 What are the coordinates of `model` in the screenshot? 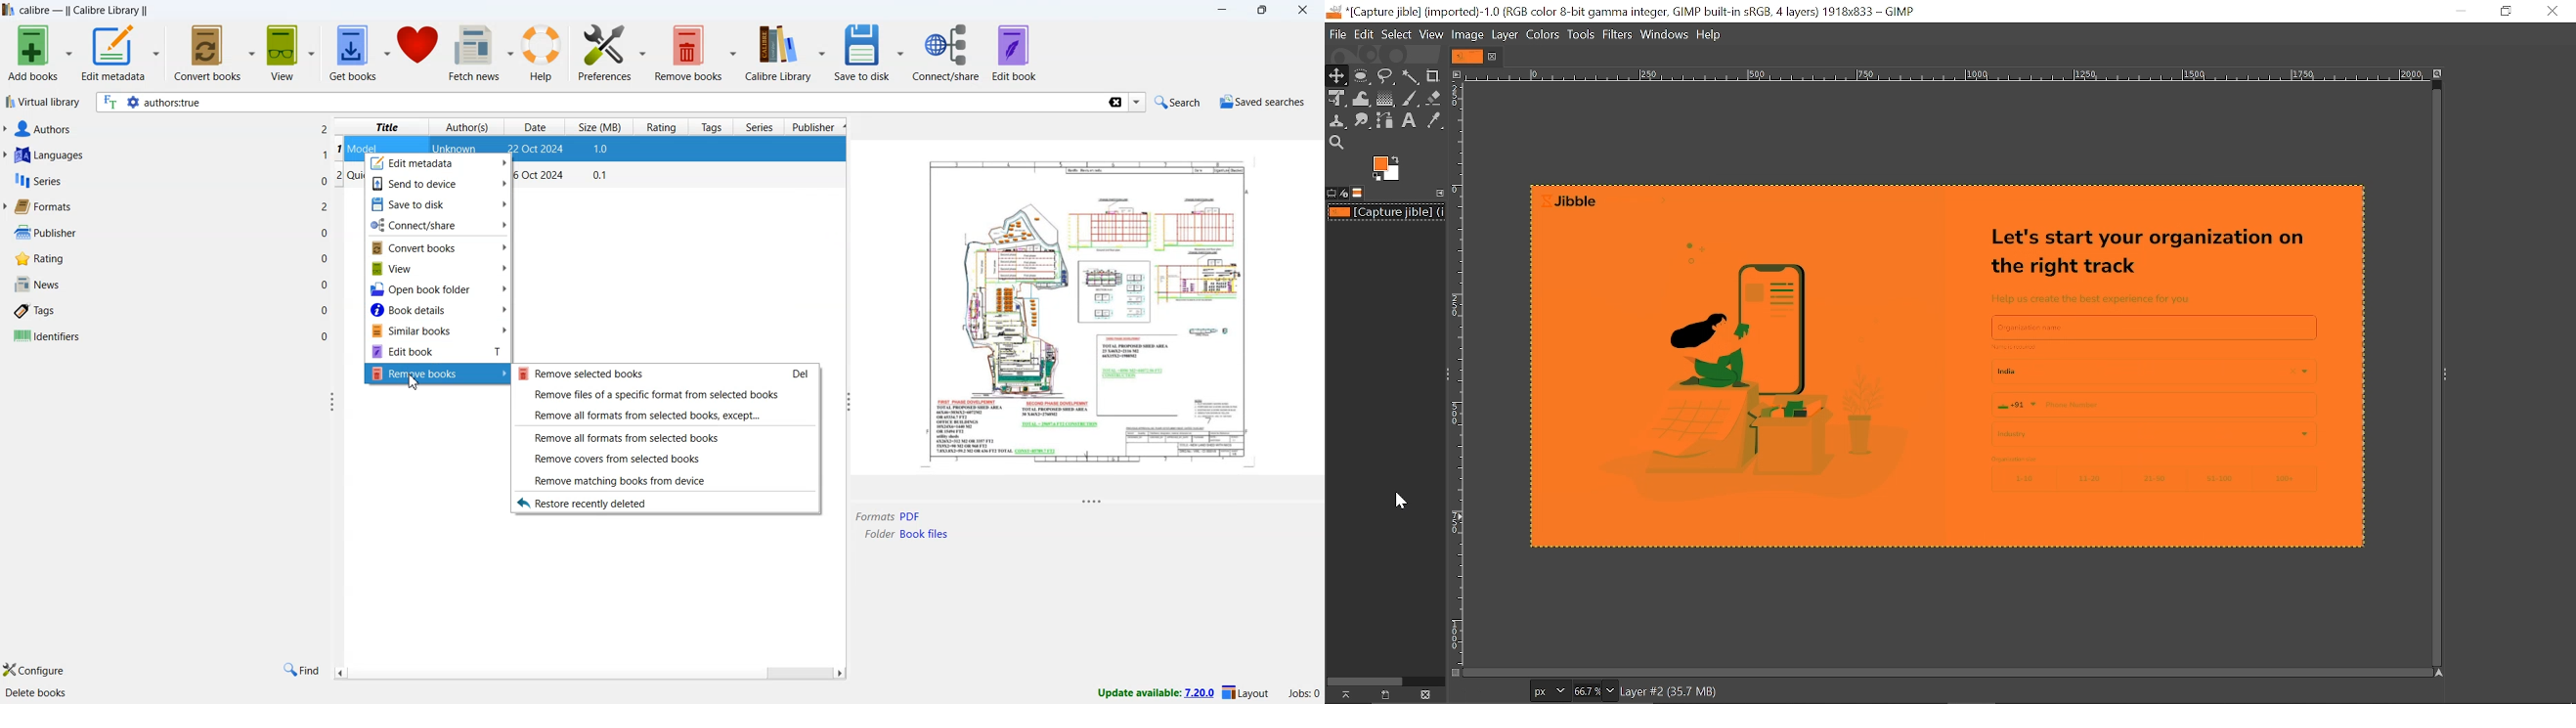 It's located at (365, 148).